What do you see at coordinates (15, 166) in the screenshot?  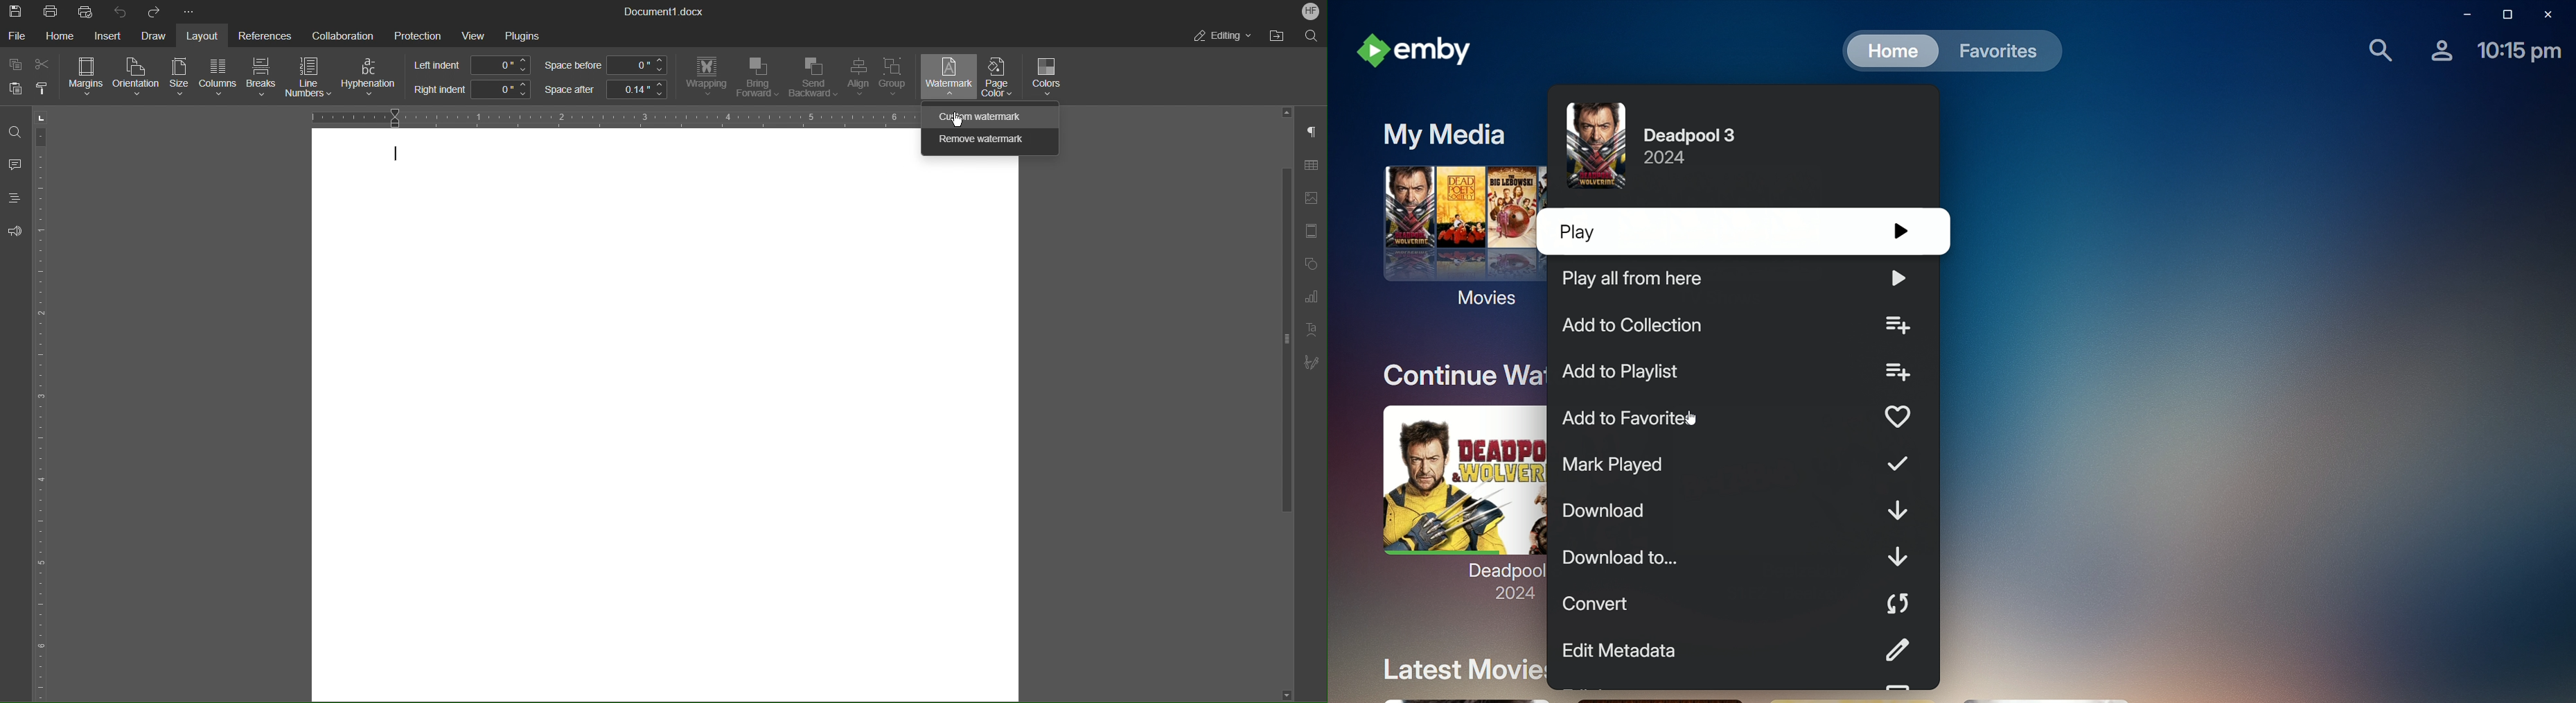 I see `Comment` at bounding box center [15, 166].